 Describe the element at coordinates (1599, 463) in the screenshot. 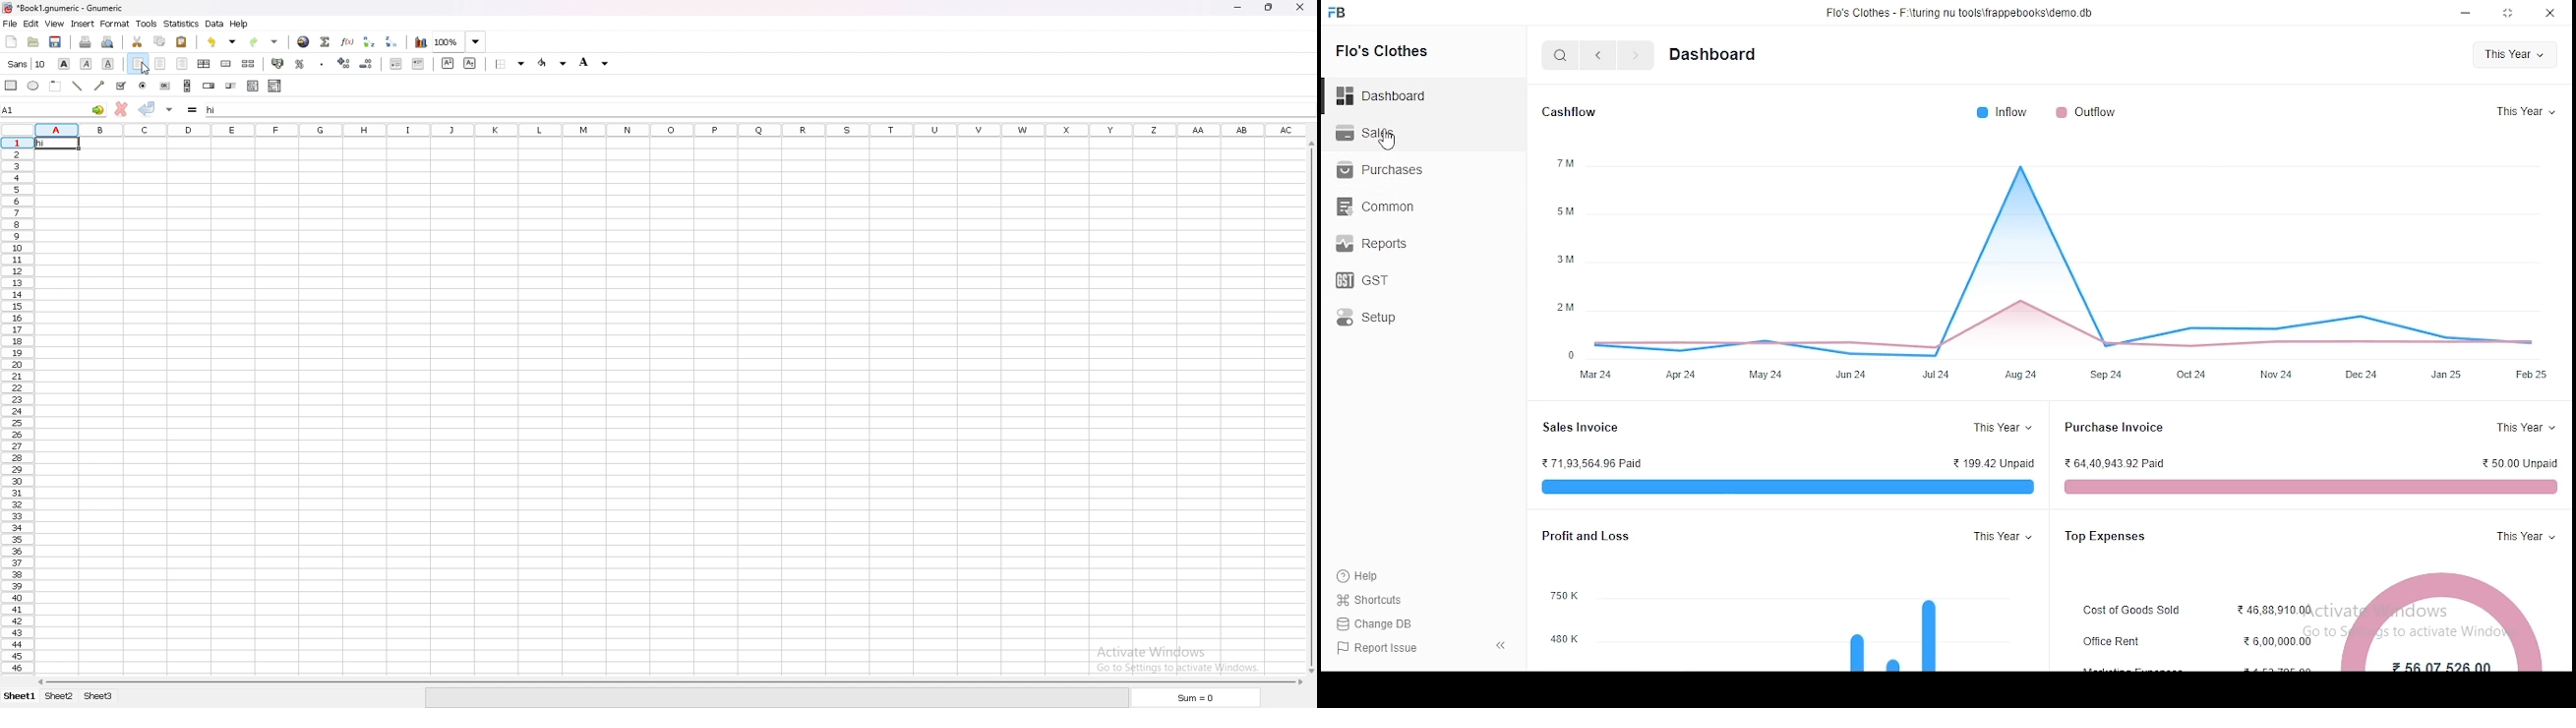

I see `71,93,564.96 Paid` at that location.